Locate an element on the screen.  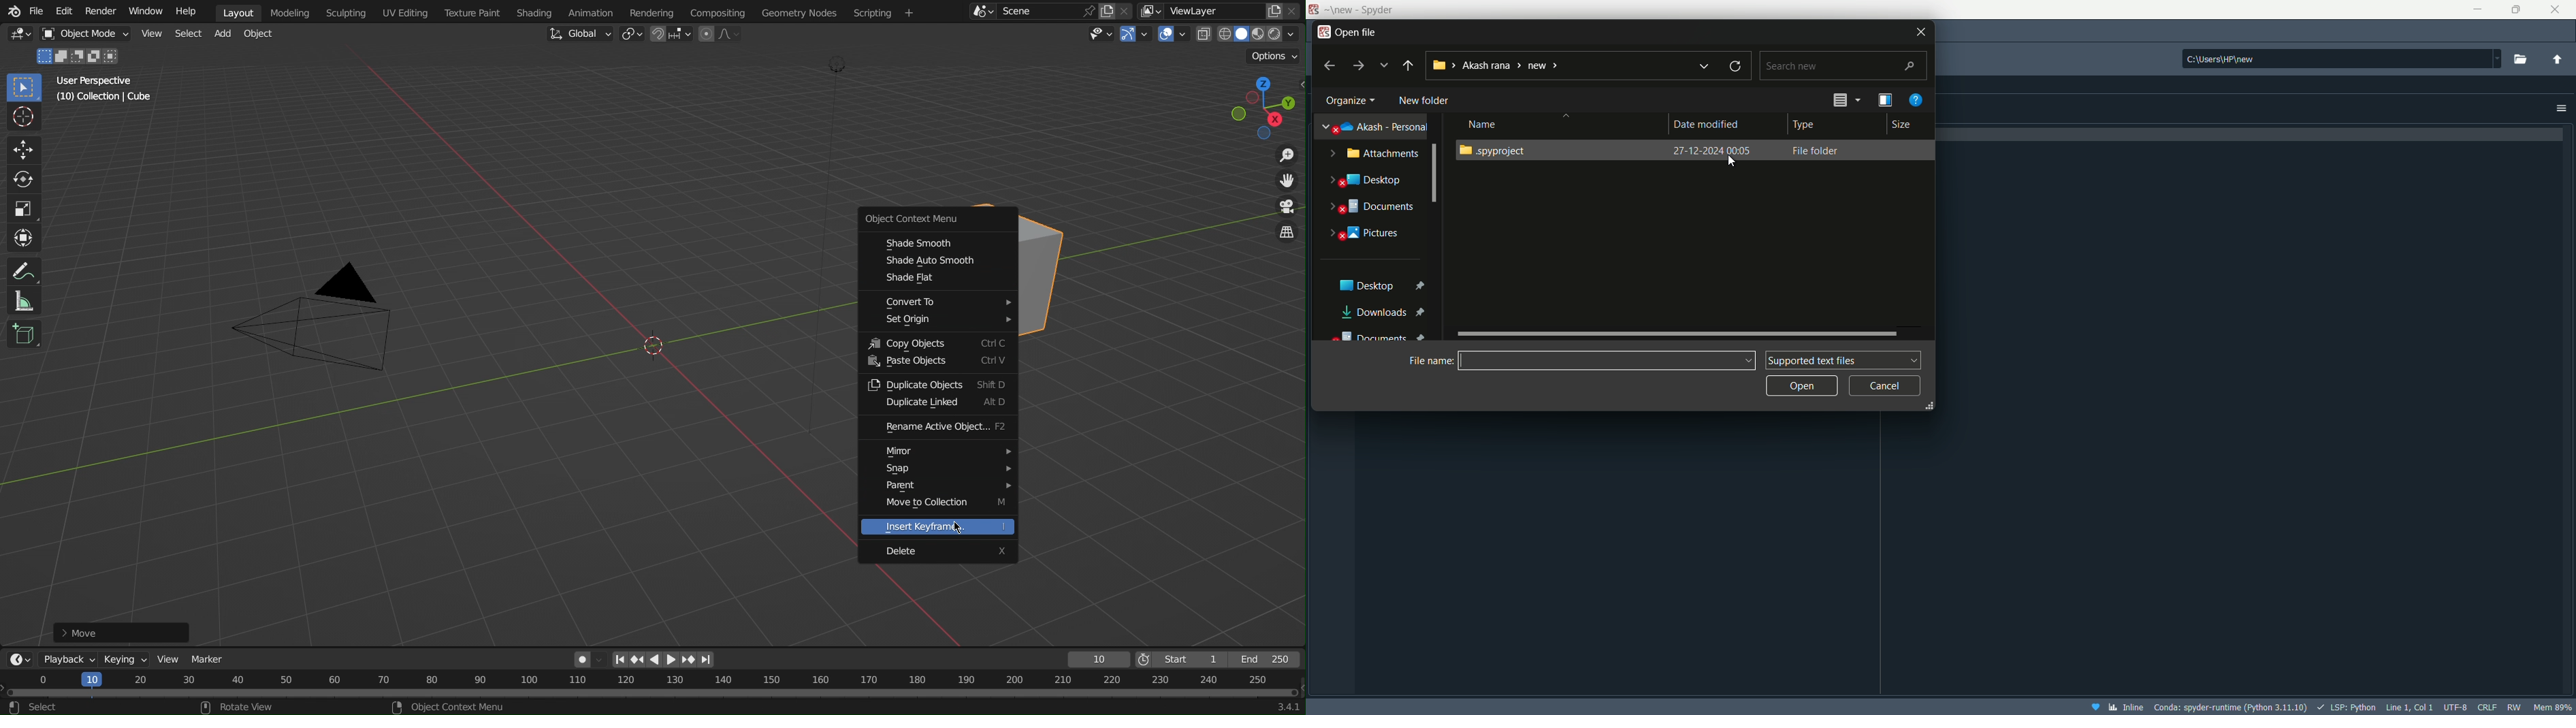
Browse a working directory is located at coordinates (2521, 58).